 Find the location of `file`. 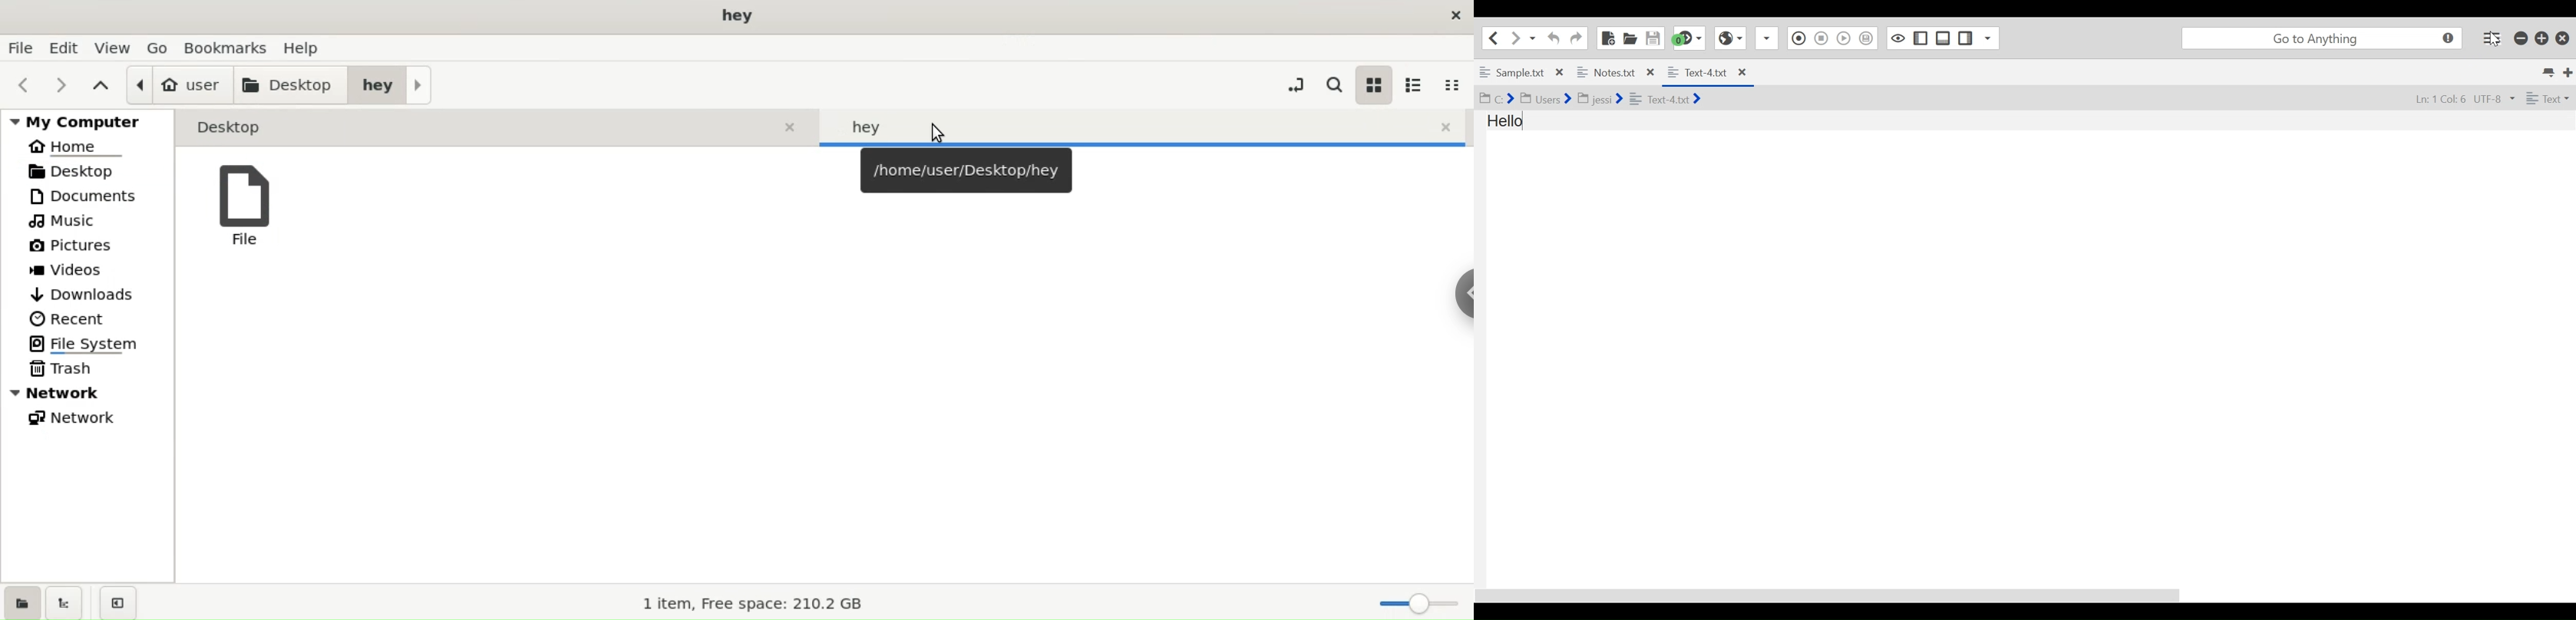

file is located at coordinates (249, 209).